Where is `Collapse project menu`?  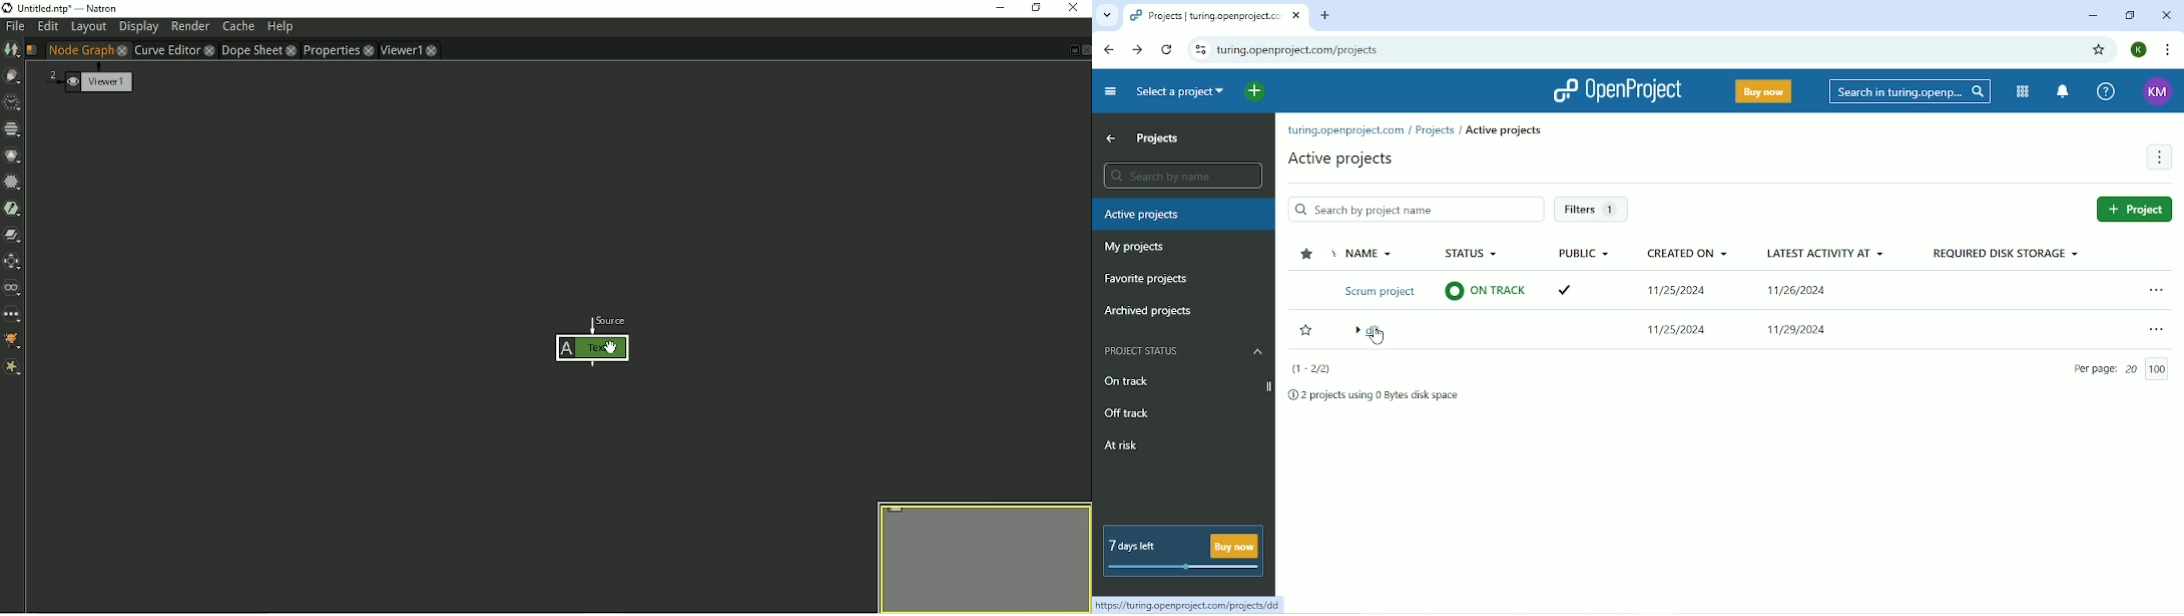 Collapse project menu is located at coordinates (1109, 93).